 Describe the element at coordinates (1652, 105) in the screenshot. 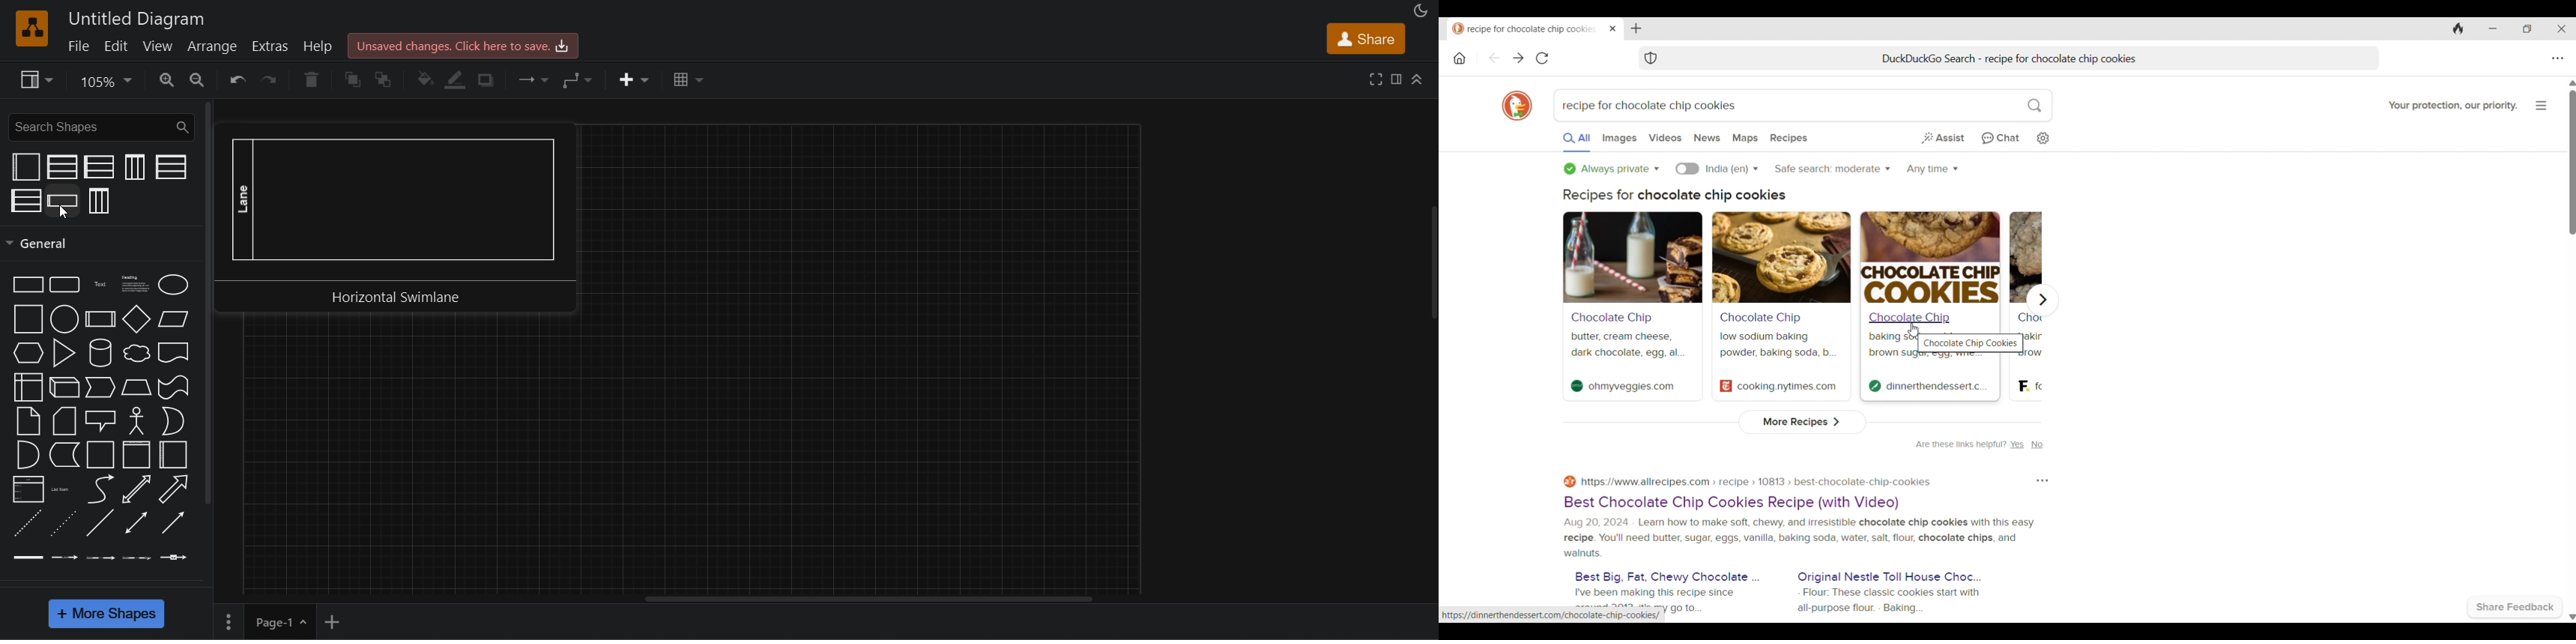

I see `recipe for chocolate chip cookies` at that location.